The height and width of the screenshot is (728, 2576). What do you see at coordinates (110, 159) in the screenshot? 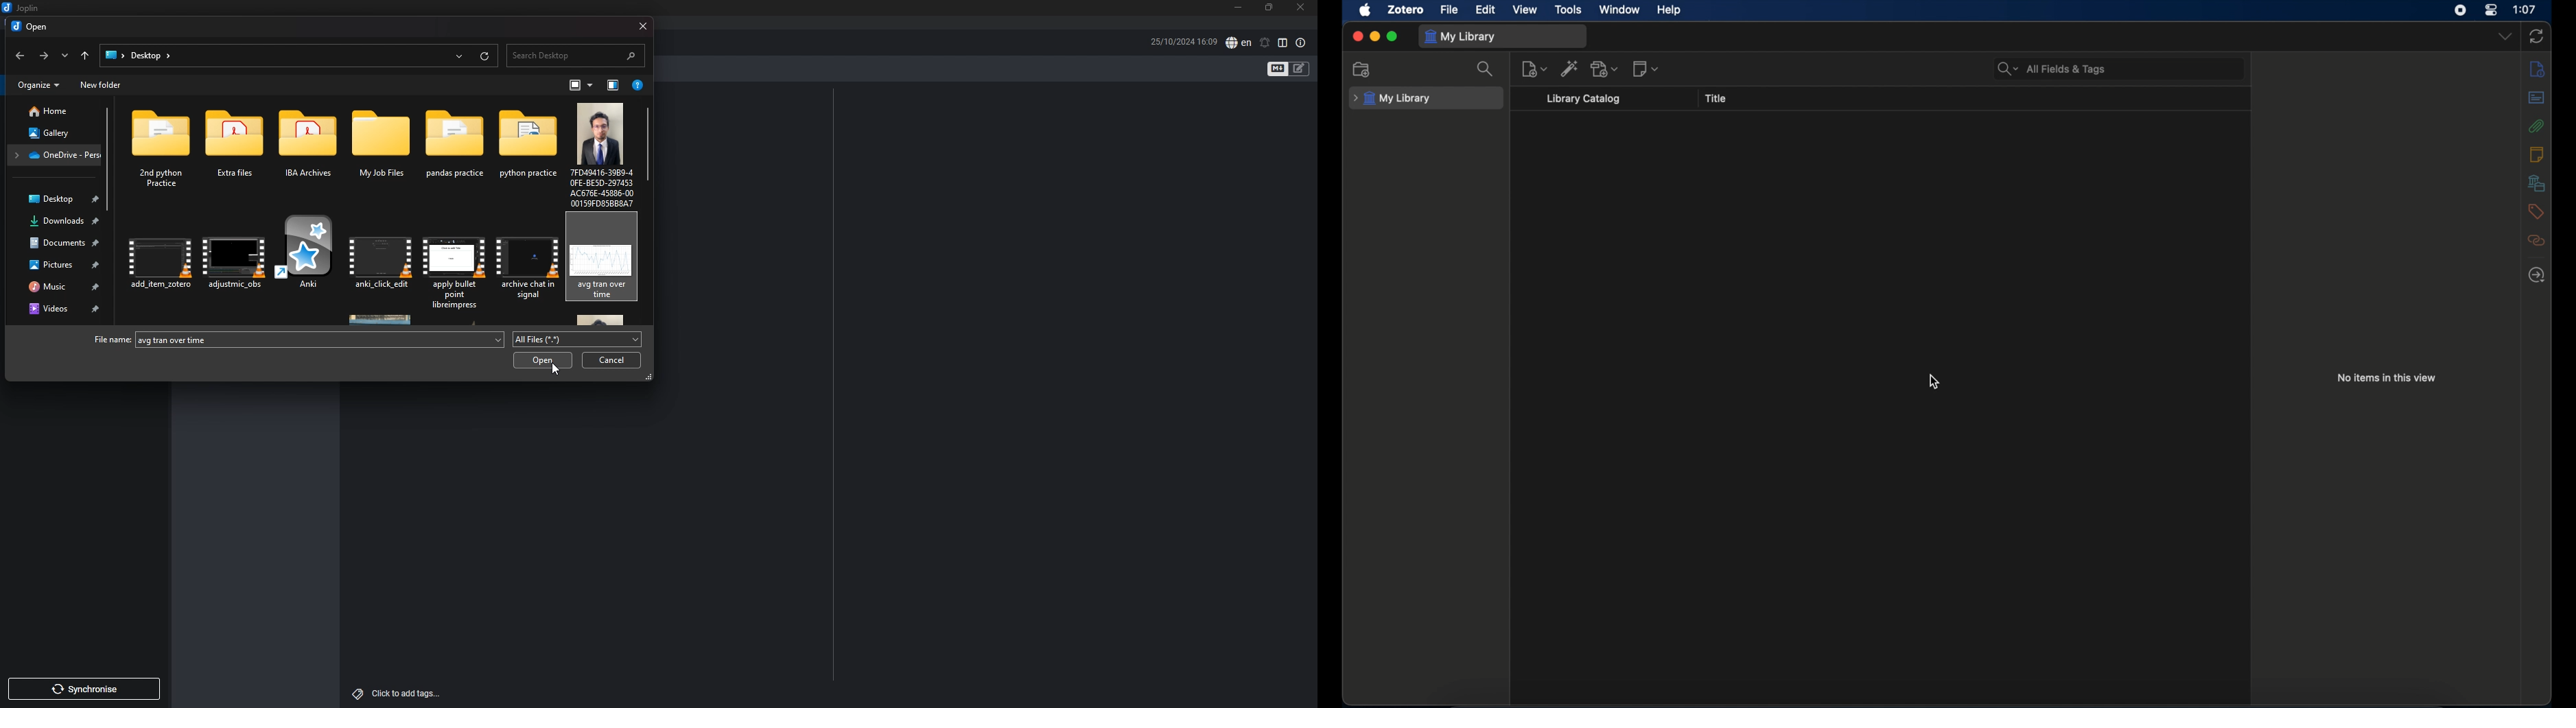
I see `scroll bar` at bounding box center [110, 159].